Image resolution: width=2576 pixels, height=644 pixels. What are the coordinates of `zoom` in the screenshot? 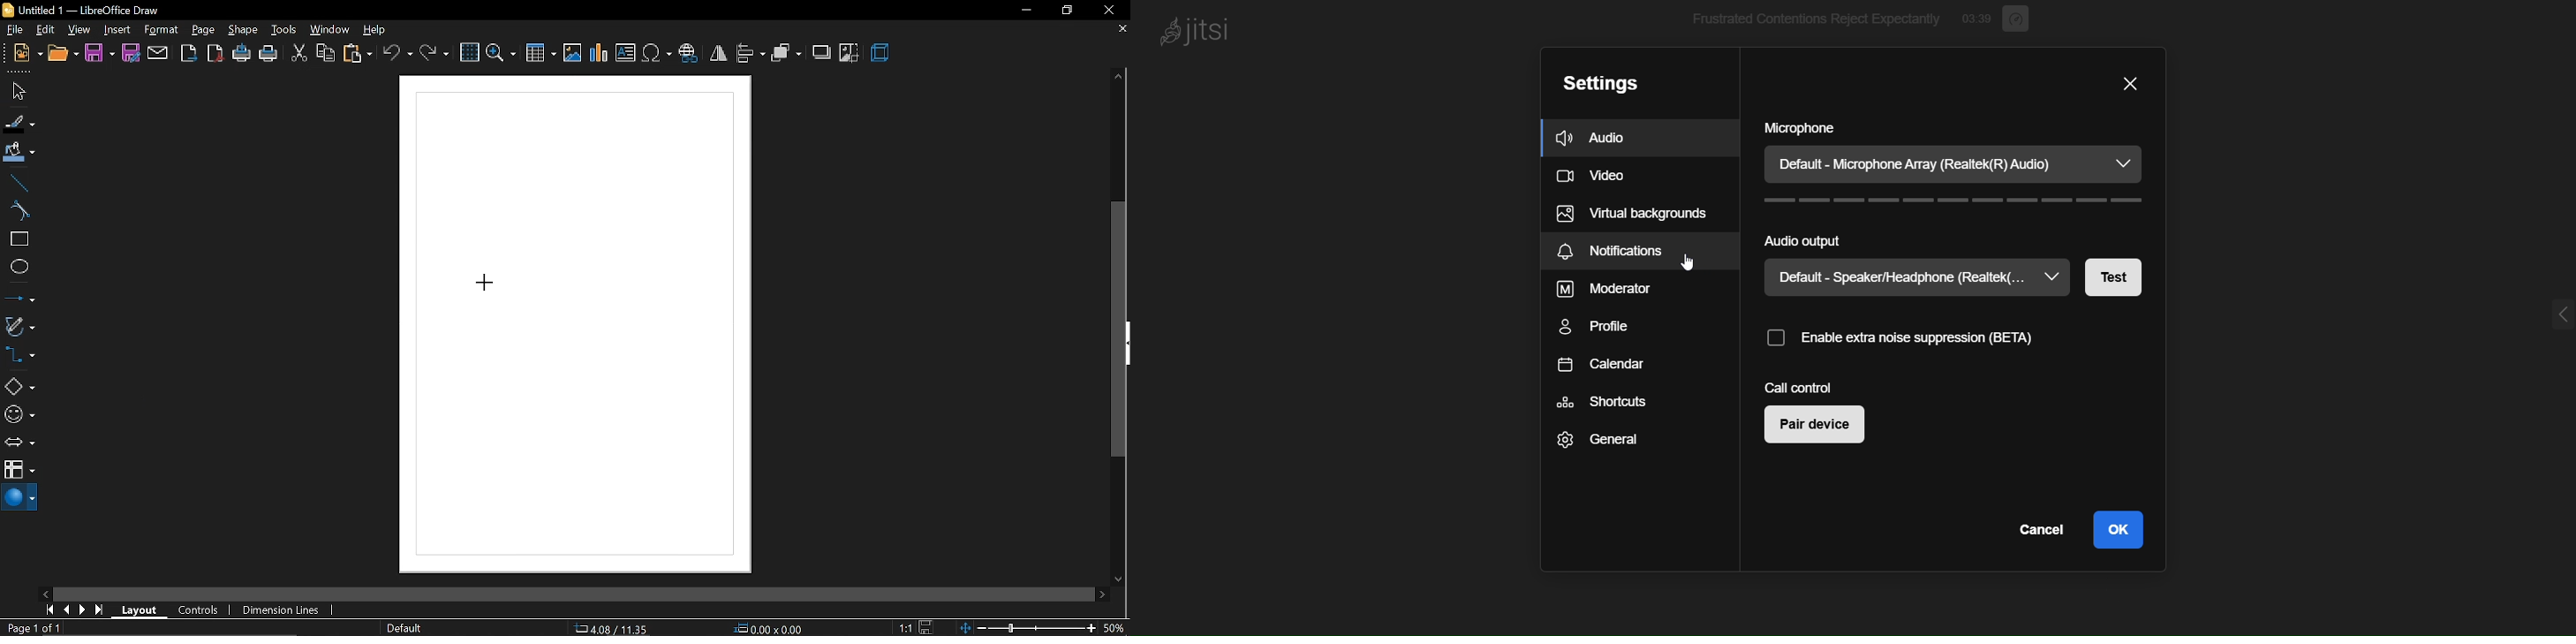 It's located at (501, 52).